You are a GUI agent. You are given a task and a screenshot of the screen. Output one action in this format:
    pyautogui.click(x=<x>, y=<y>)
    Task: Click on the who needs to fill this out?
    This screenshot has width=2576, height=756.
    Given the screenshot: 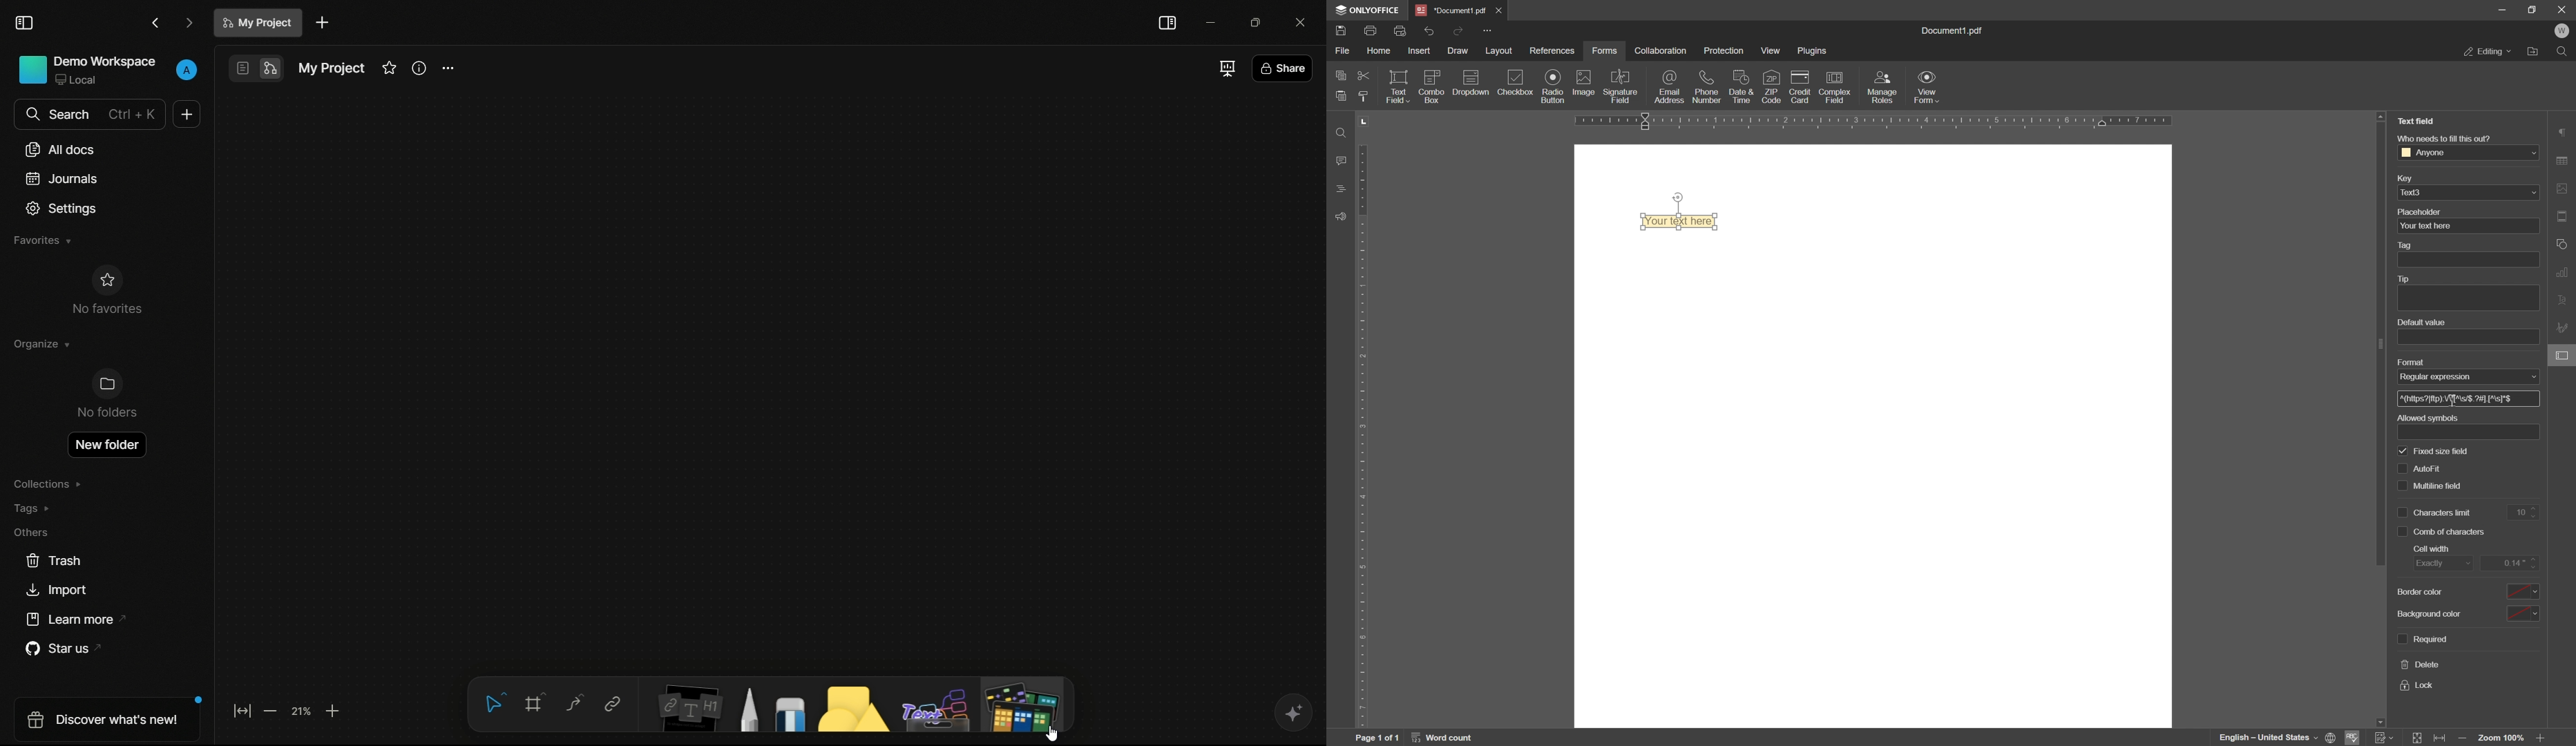 What is the action you would take?
    pyautogui.click(x=2443, y=137)
    